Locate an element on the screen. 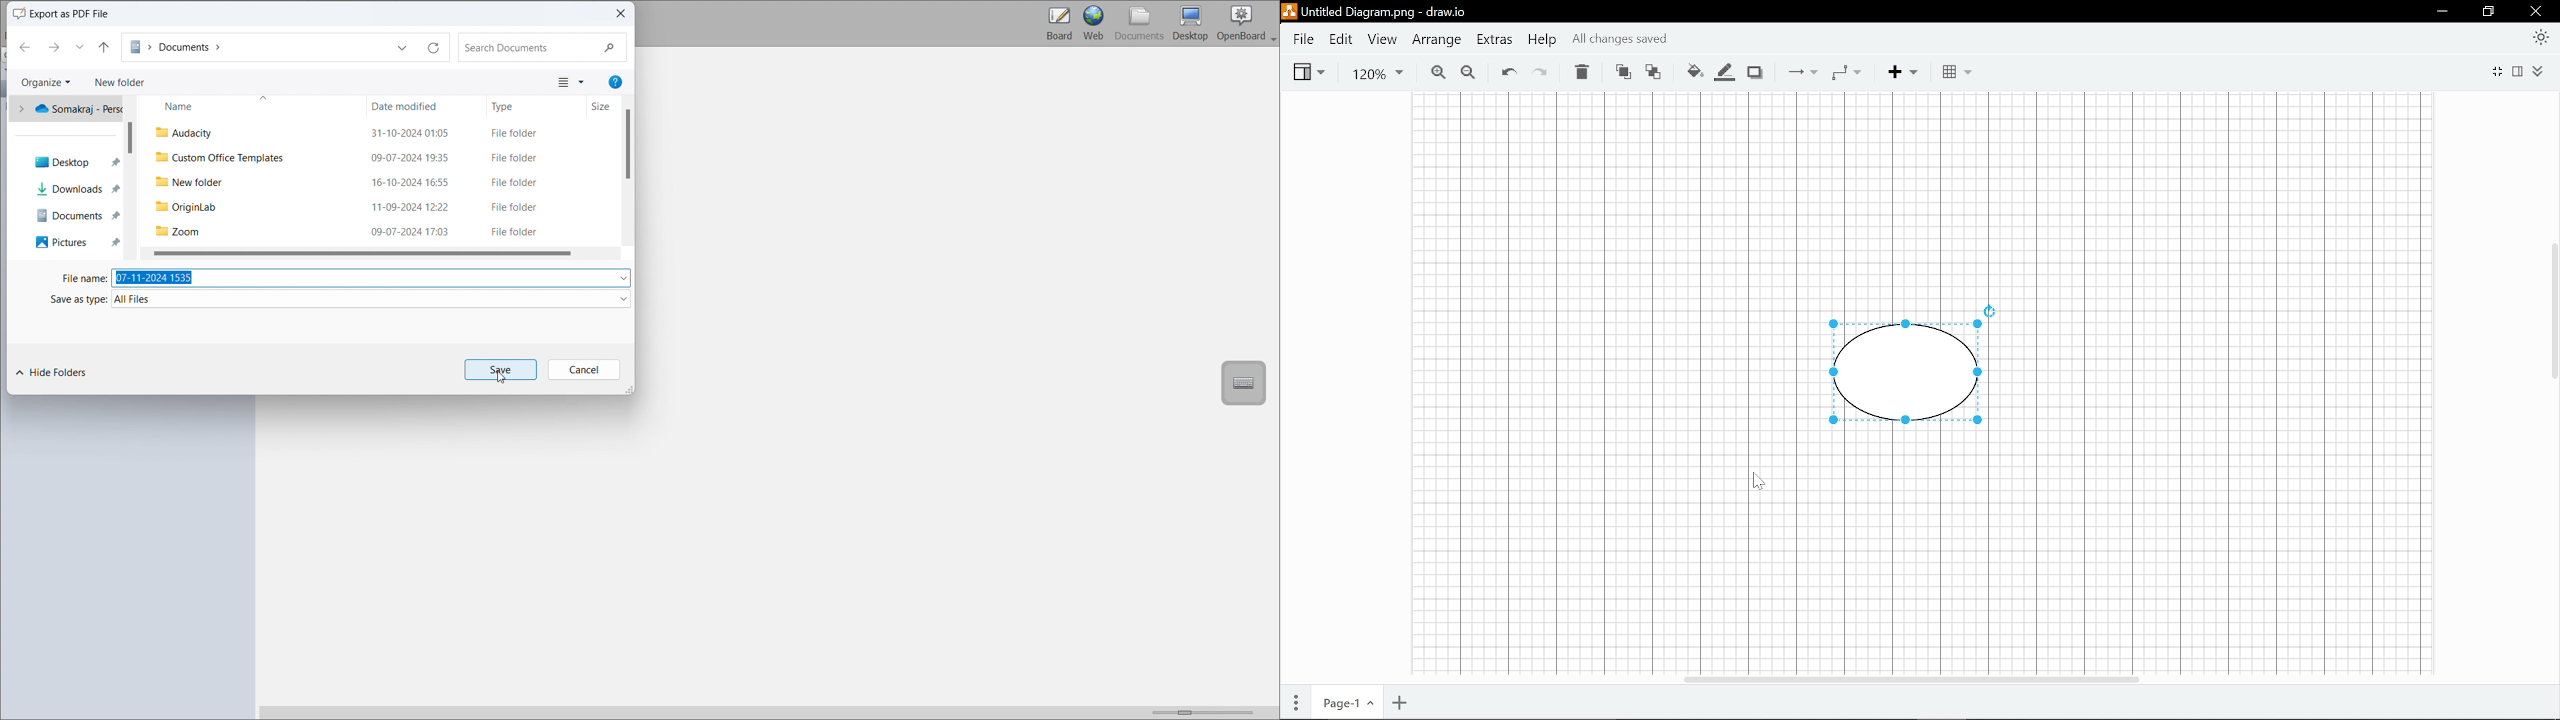  close is located at coordinates (2538, 11).